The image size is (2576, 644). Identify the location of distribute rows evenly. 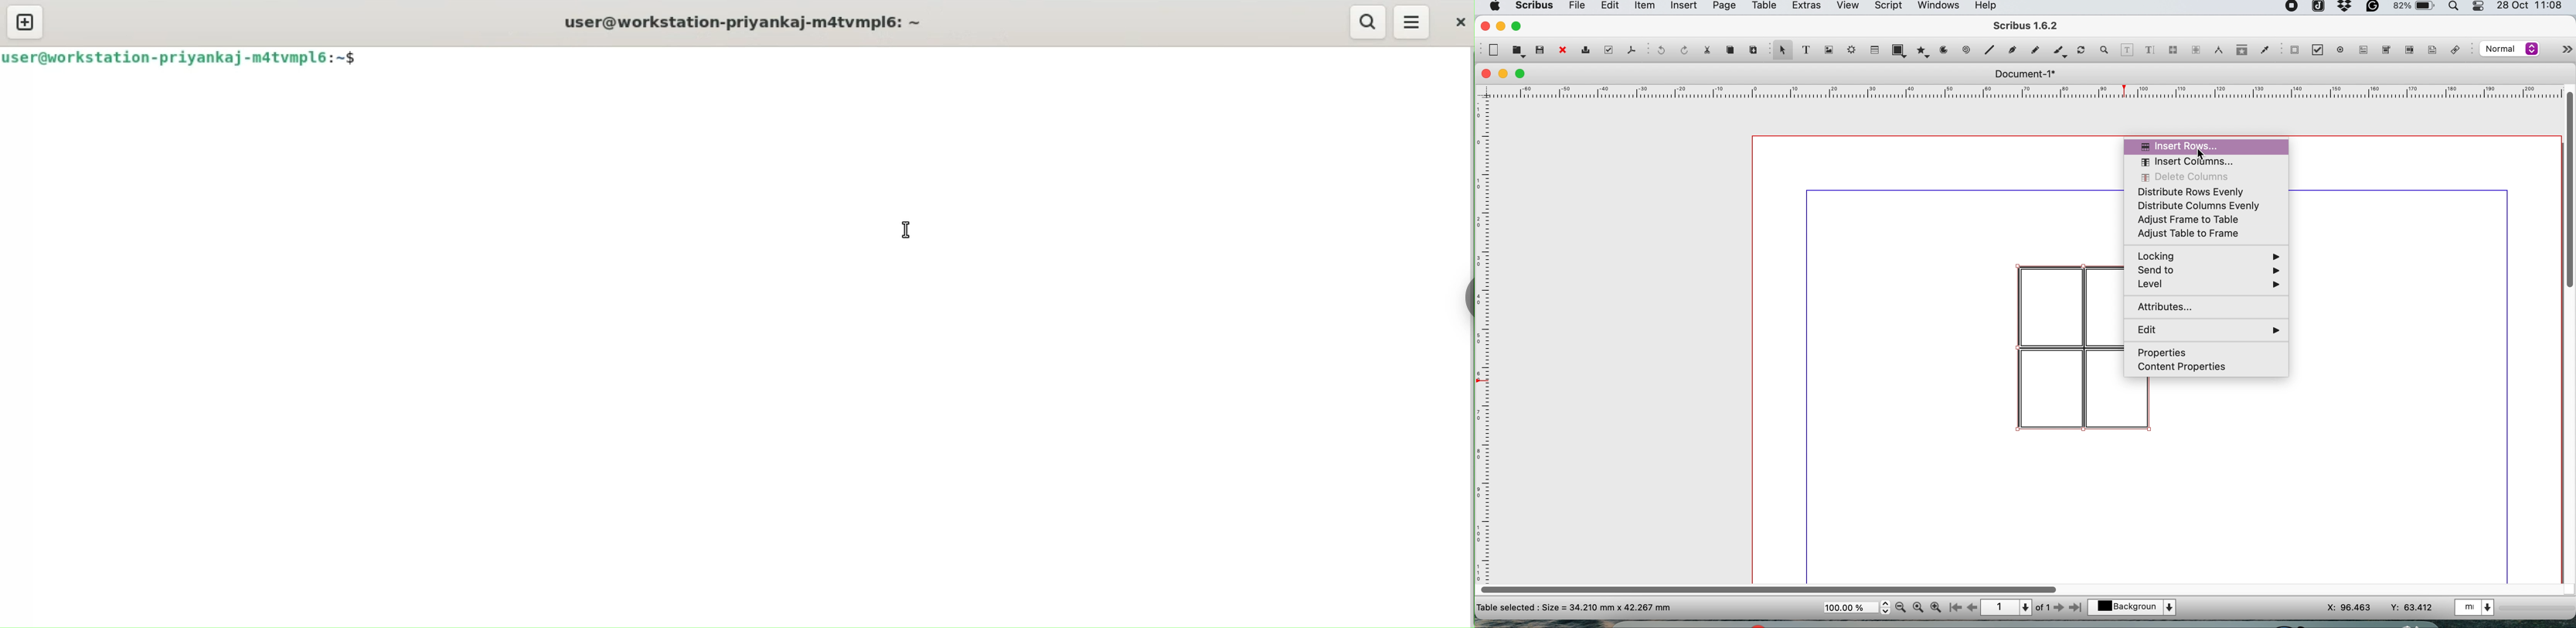
(2196, 192).